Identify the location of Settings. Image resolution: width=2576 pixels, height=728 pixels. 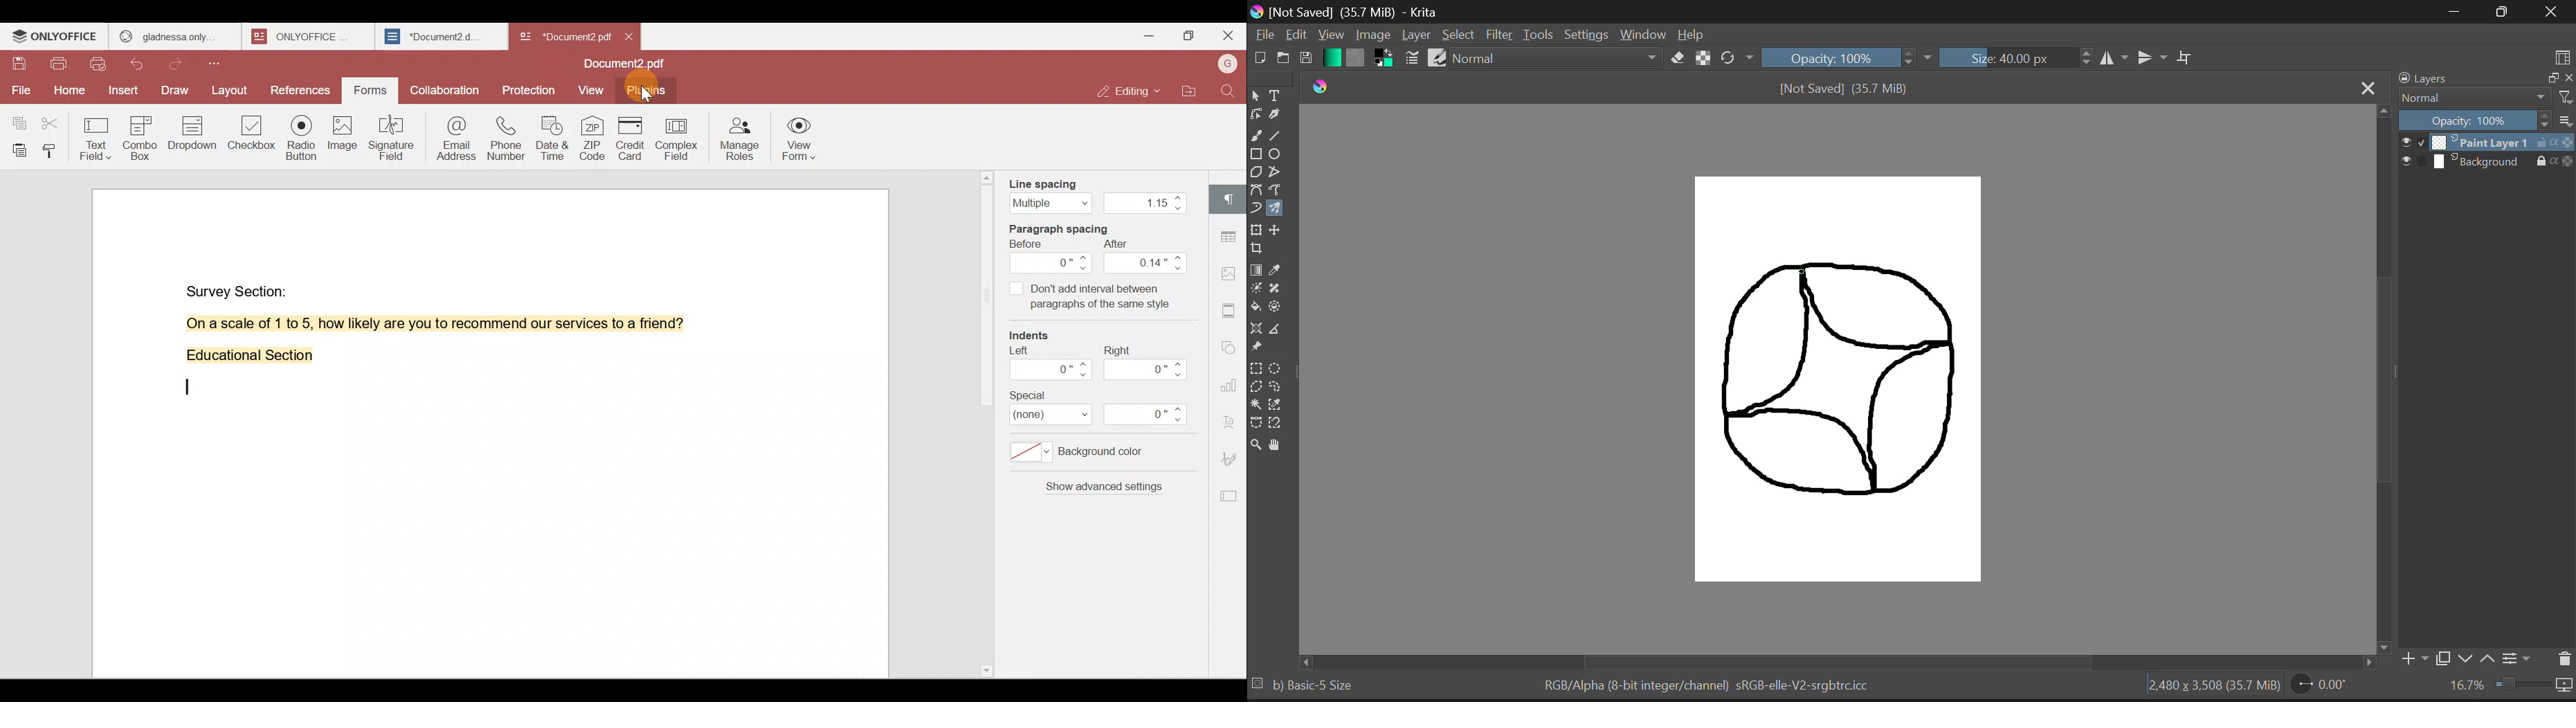
(1587, 35).